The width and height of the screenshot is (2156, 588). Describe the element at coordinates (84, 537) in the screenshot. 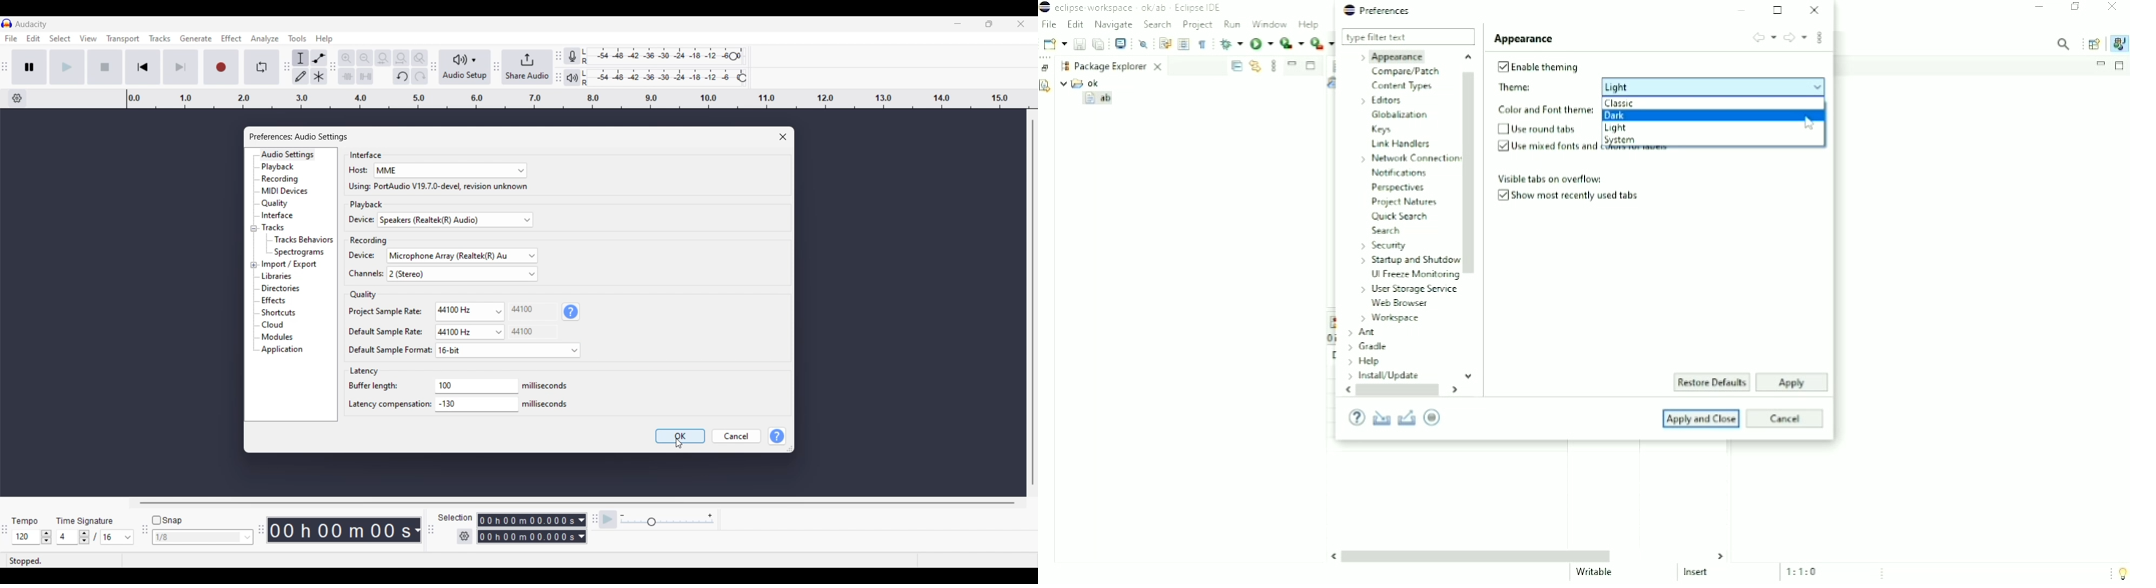

I see `Increase/Decrease time signature` at that location.